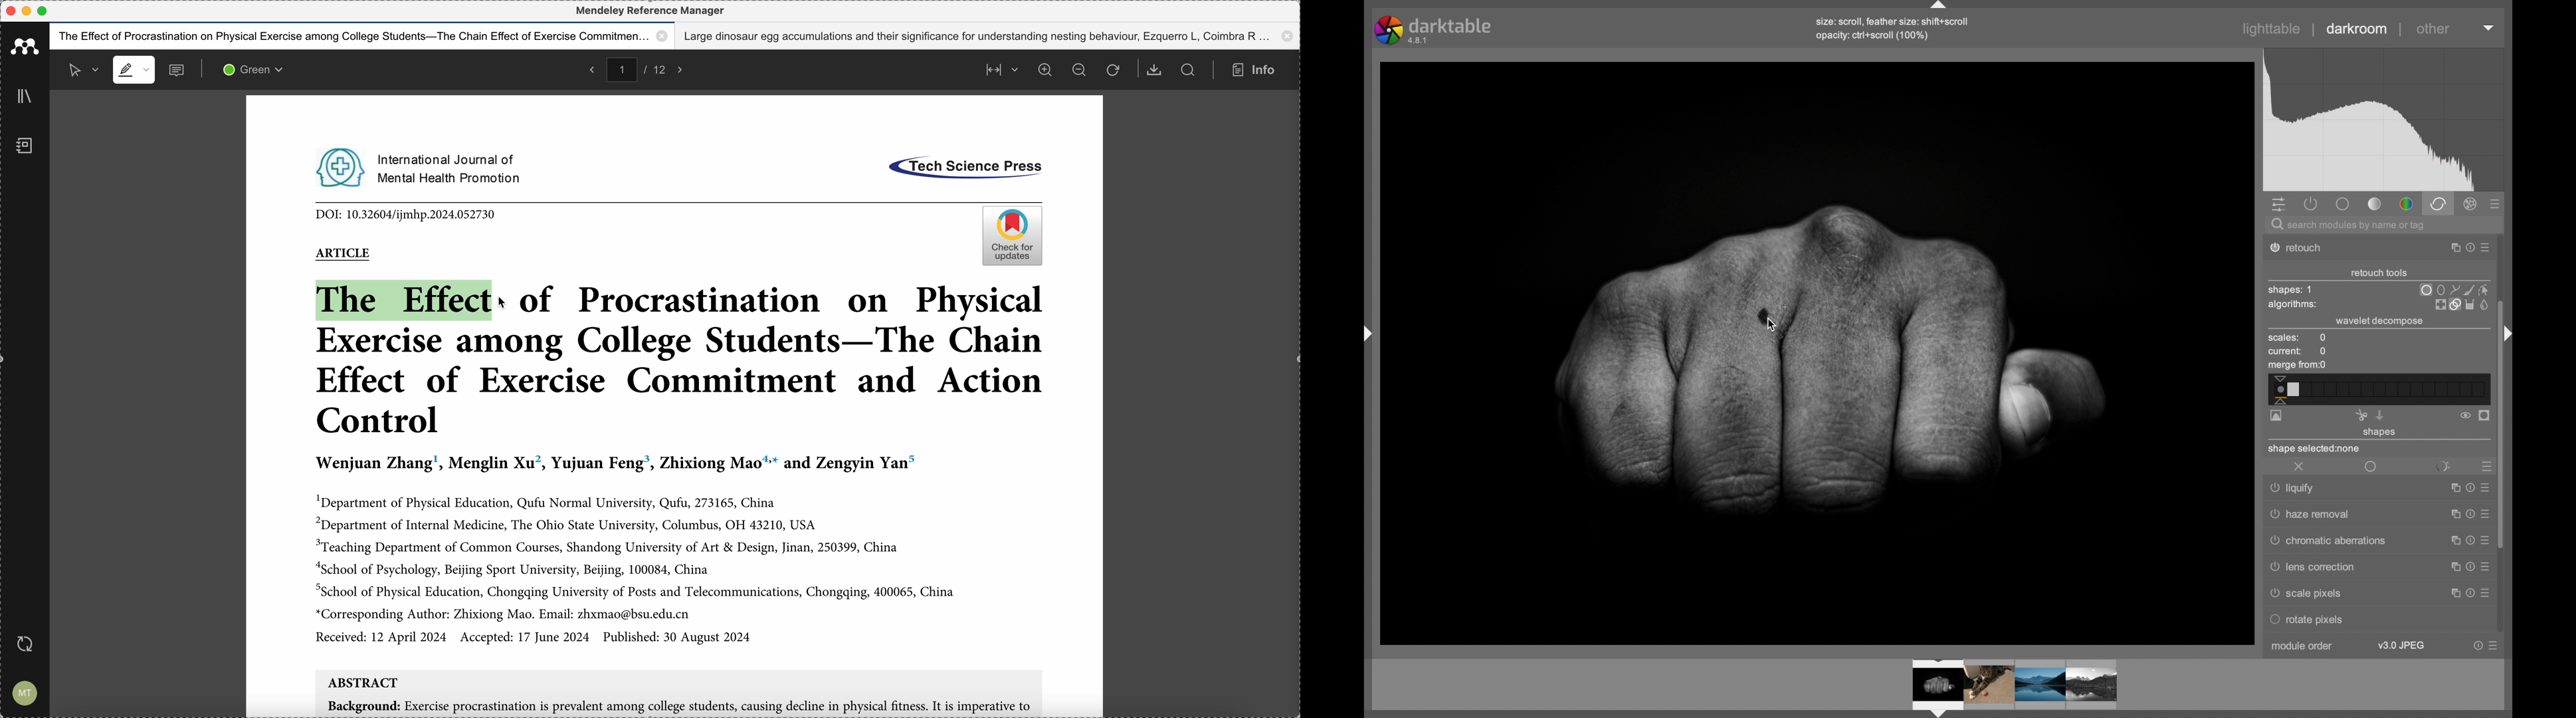 This screenshot has width=2576, height=728. Describe the element at coordinates (2471, 204) in the screenshot. I see `effect` at that location.